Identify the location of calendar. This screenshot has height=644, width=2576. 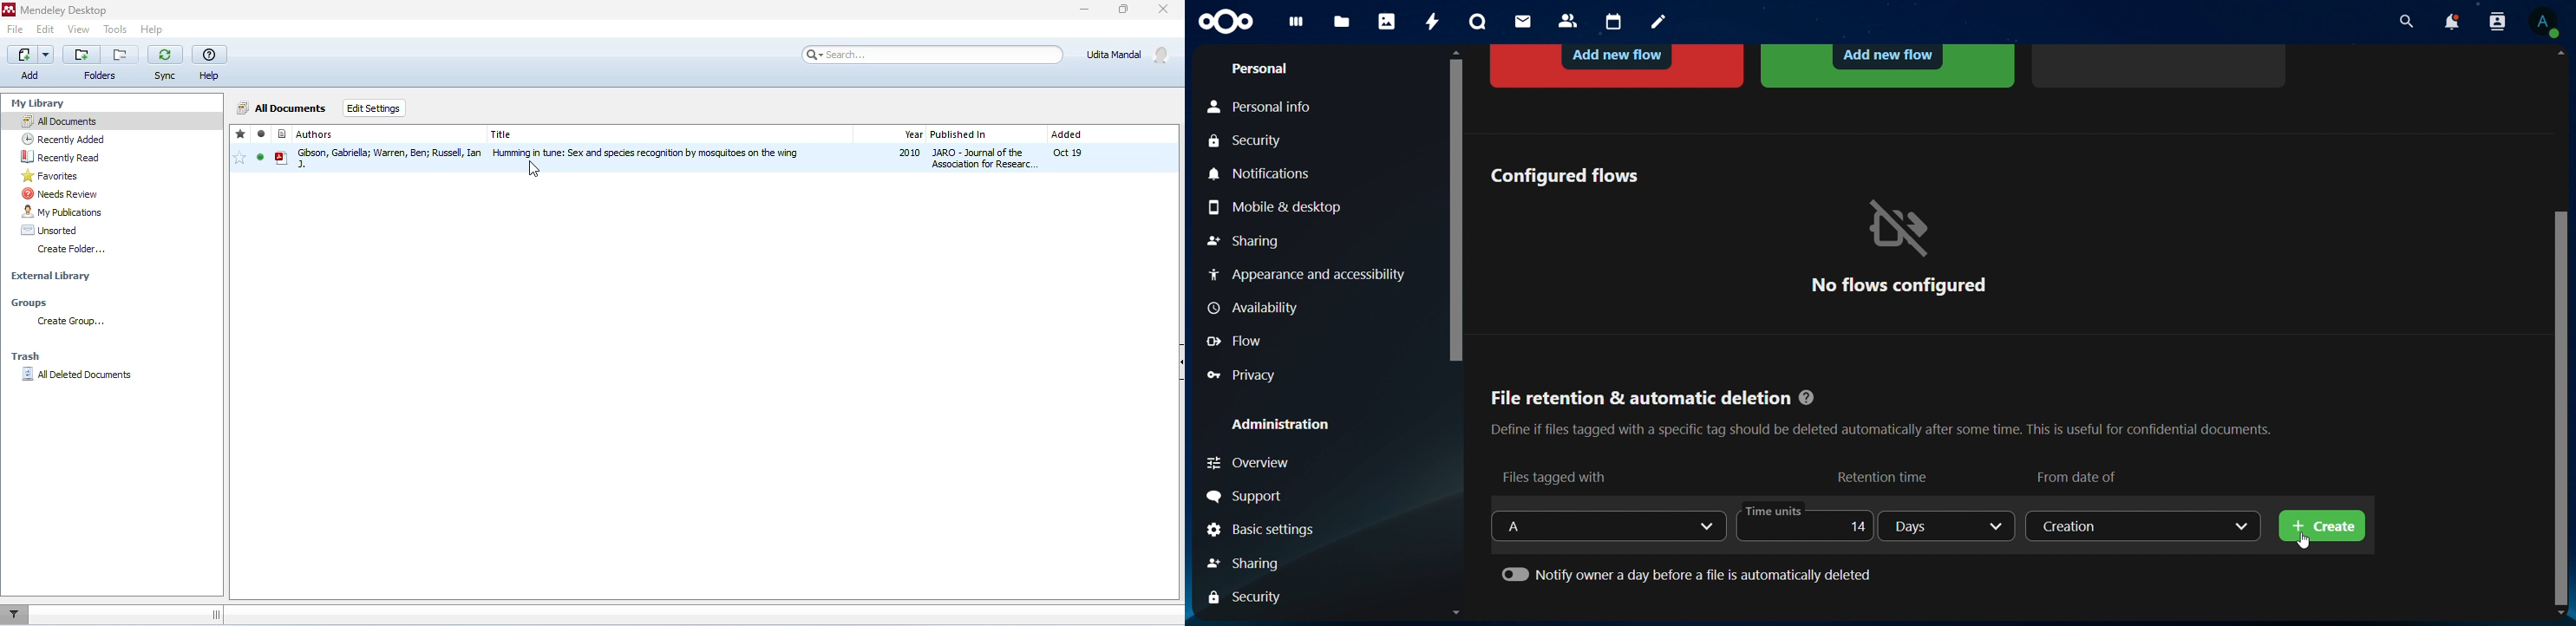
(1615, 22).